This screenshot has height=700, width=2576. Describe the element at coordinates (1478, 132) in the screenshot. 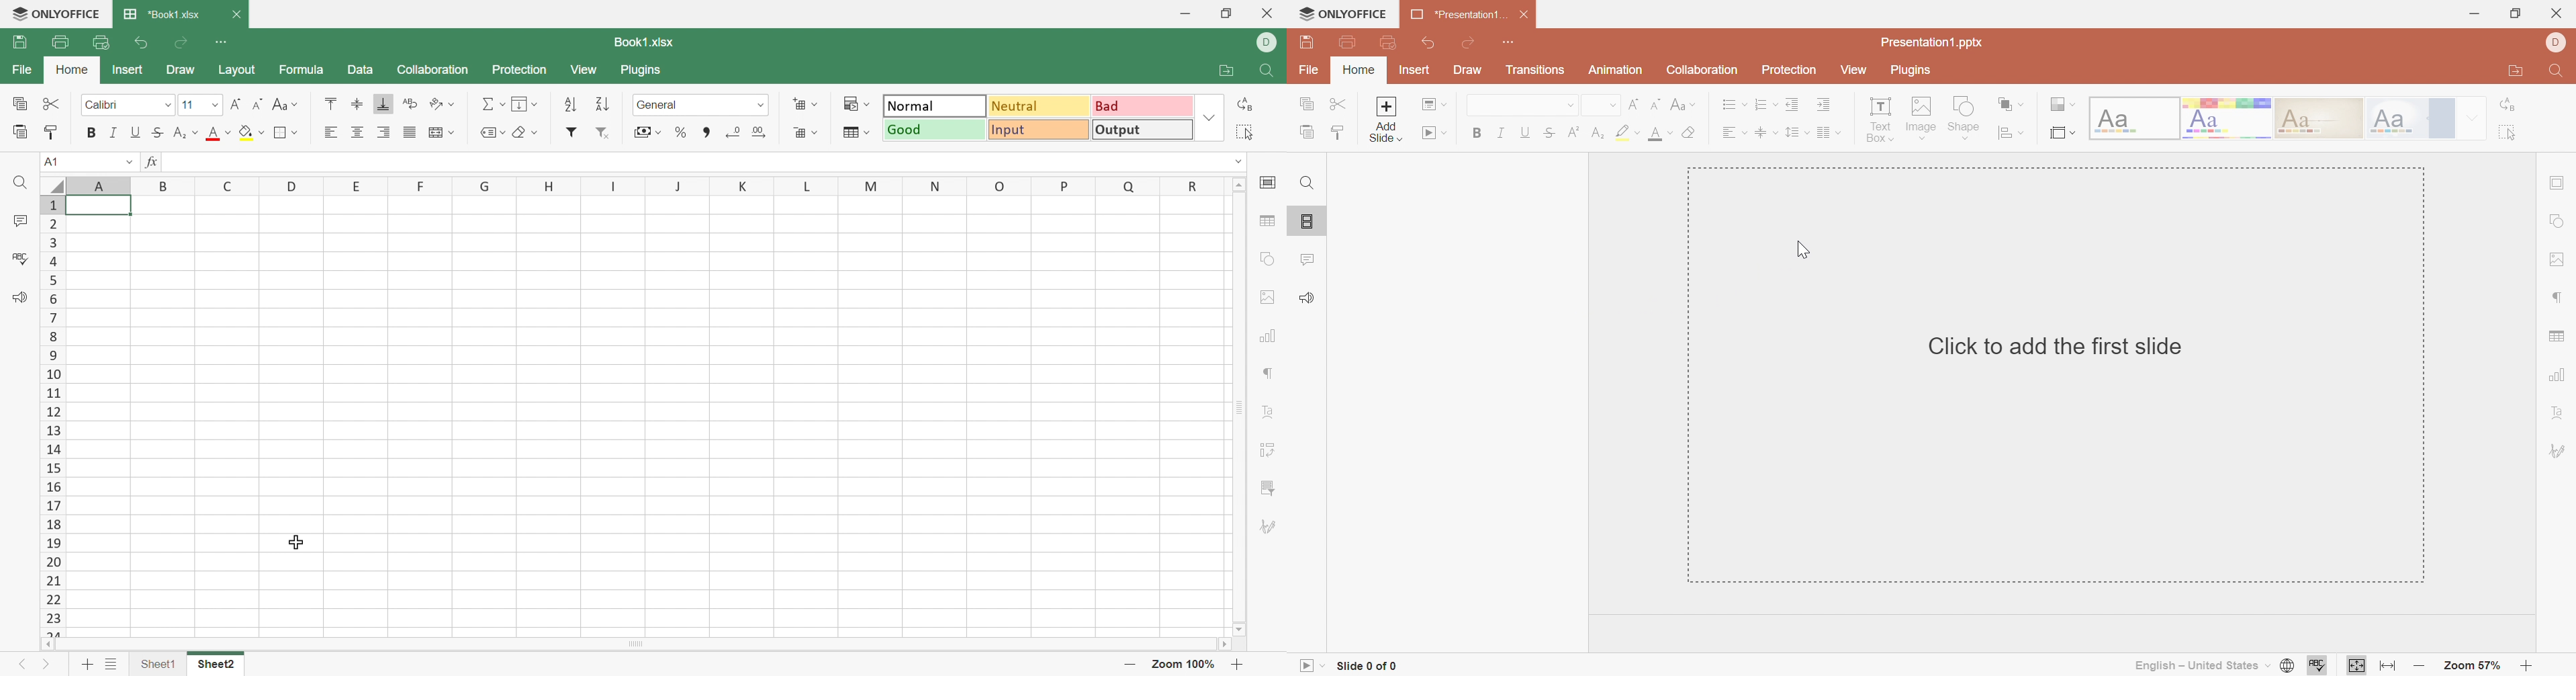

I see `Bold` at that location.